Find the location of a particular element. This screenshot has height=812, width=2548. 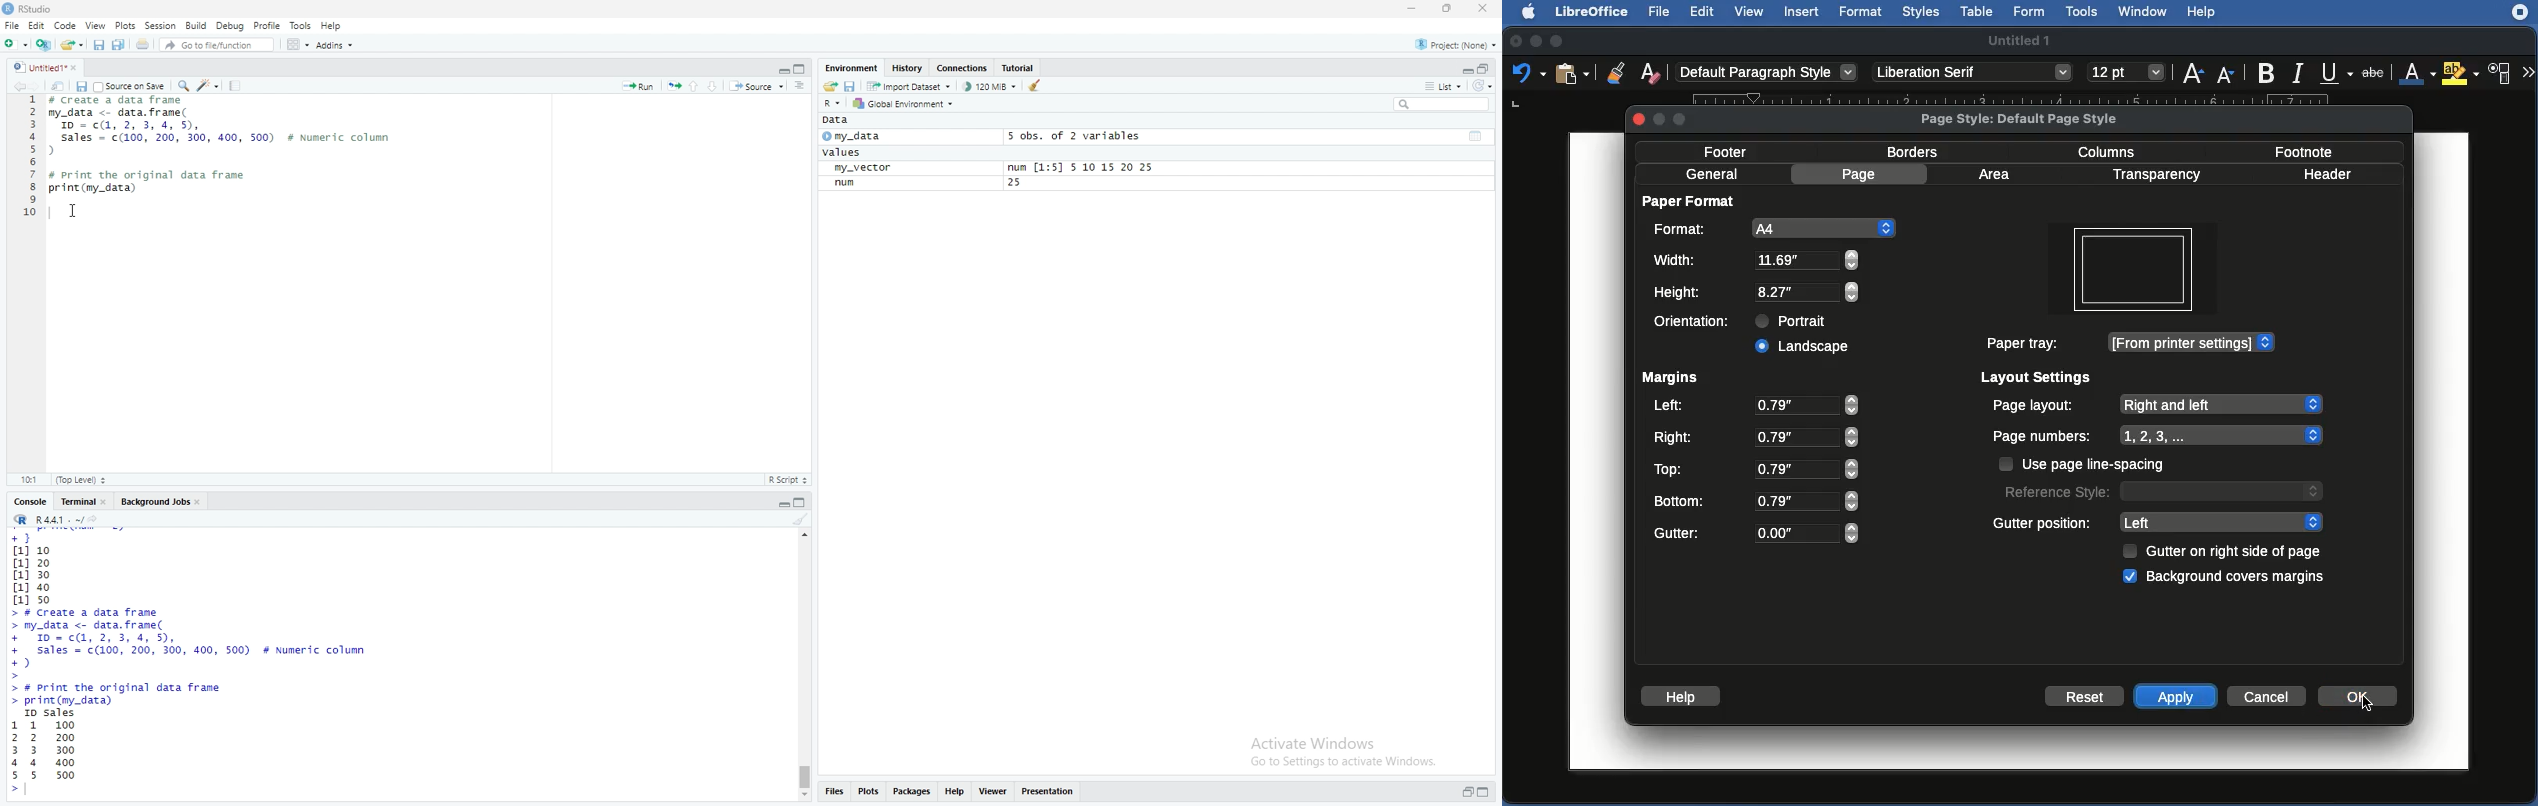

(Top Level) is located at coordinates (83, 480).